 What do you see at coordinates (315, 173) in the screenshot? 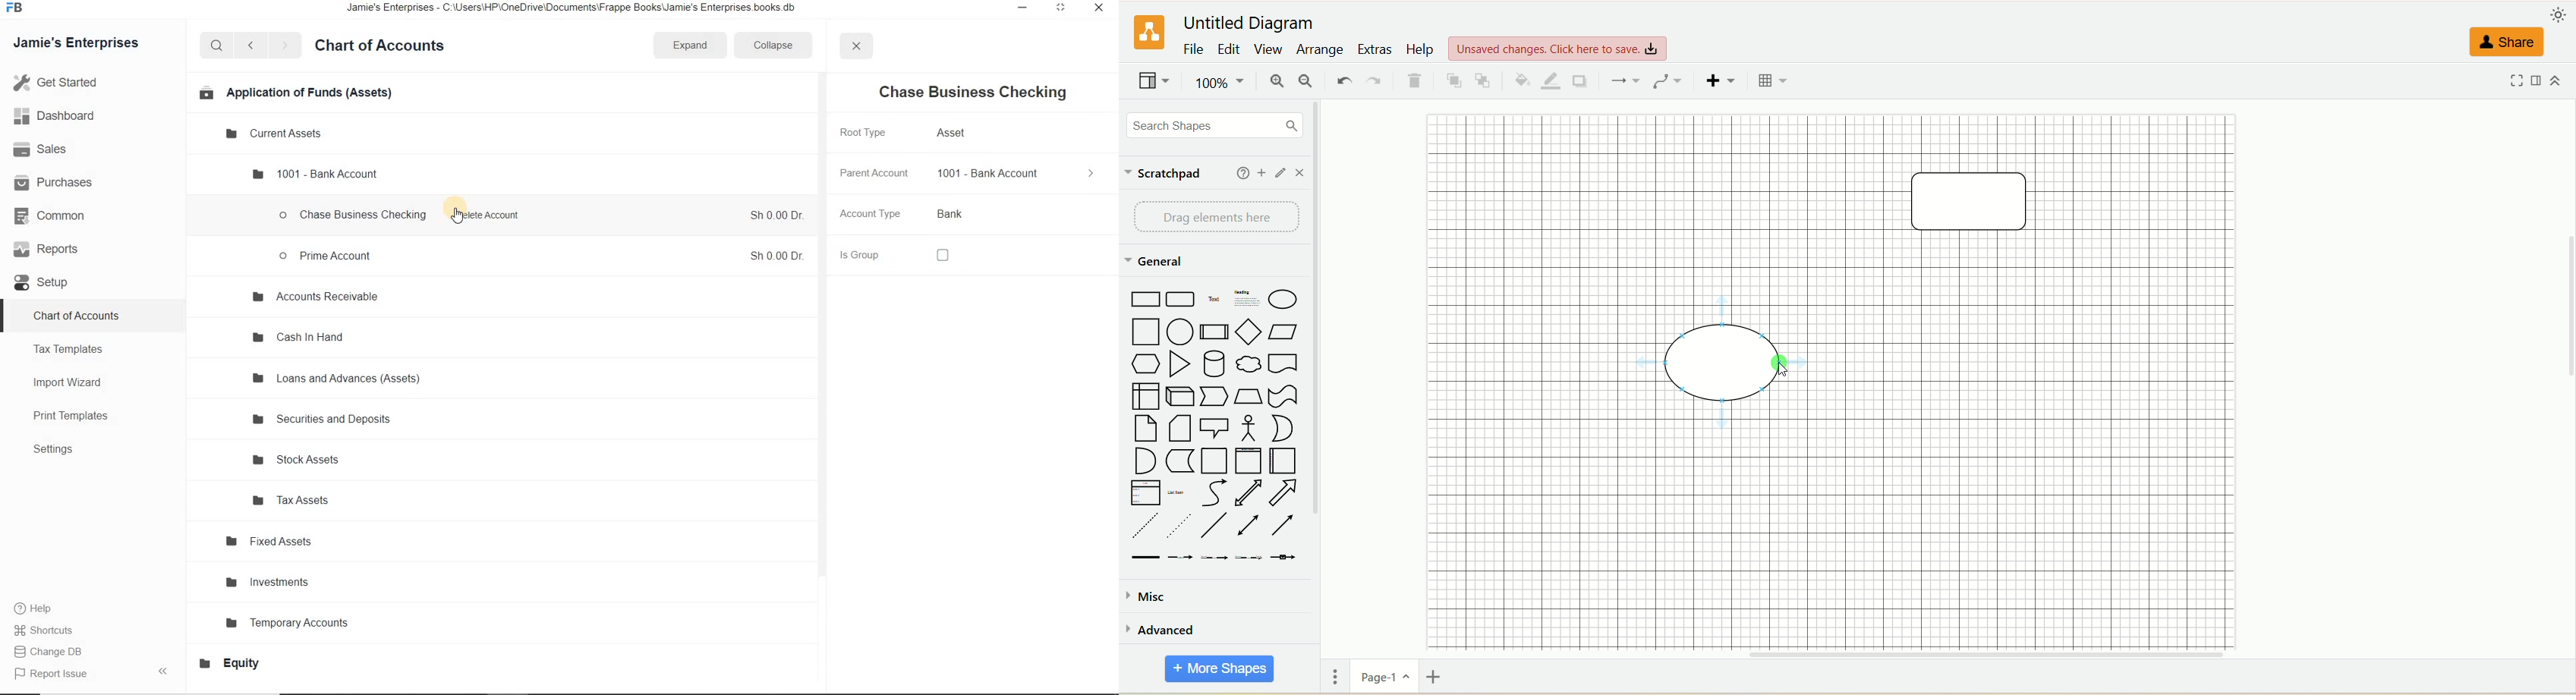
I see `1001 - Bank Account` at bounding box center [315, 173].